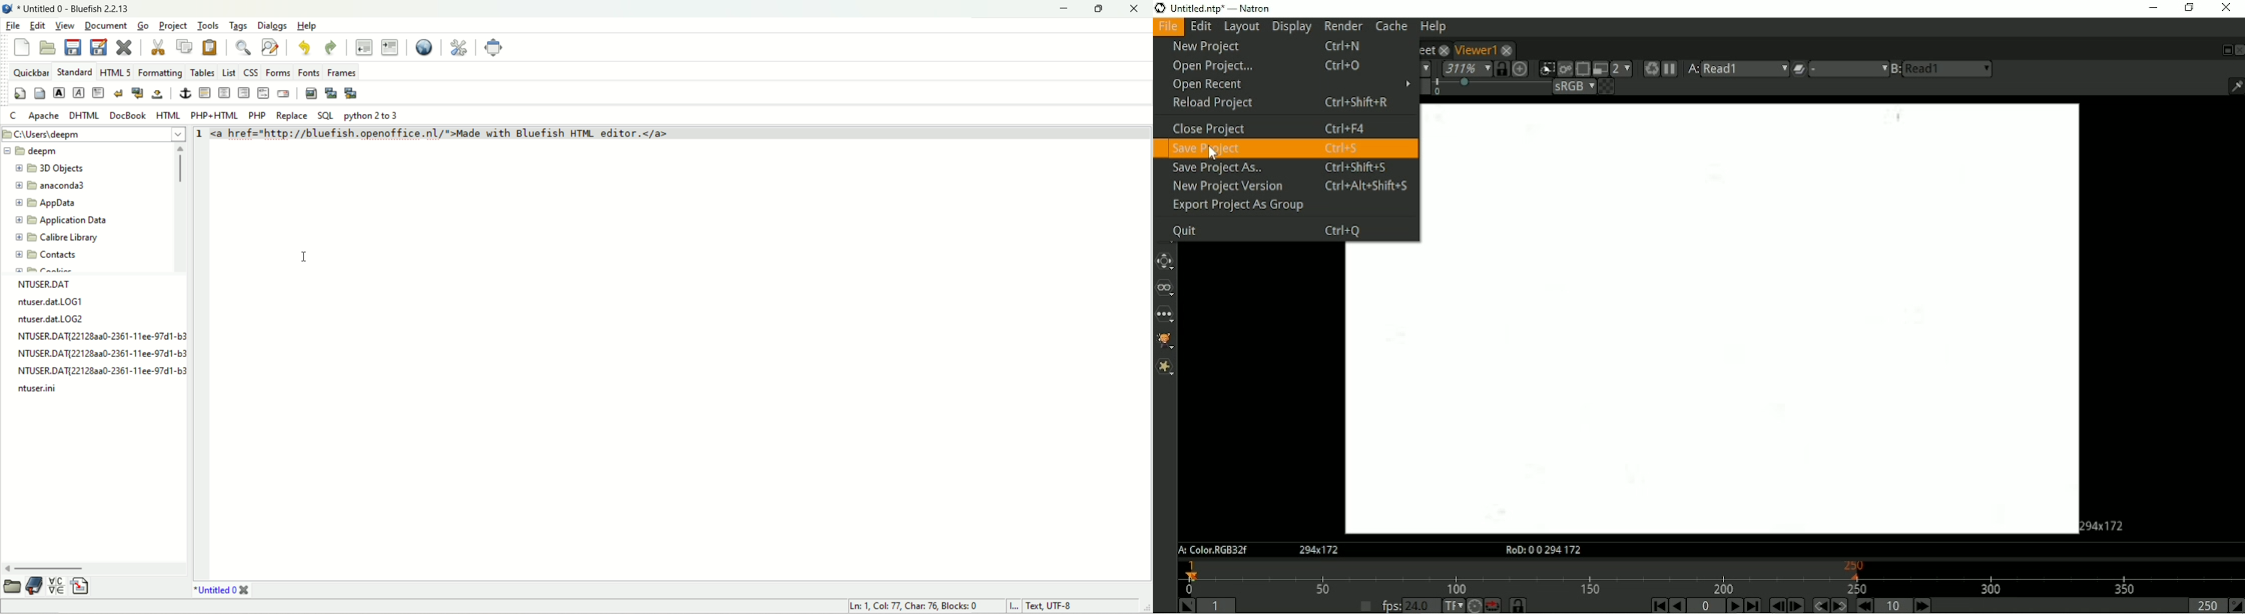  Describe the element at coordinates (84, 115) in the screenshot. I see `DHTML` at that location.